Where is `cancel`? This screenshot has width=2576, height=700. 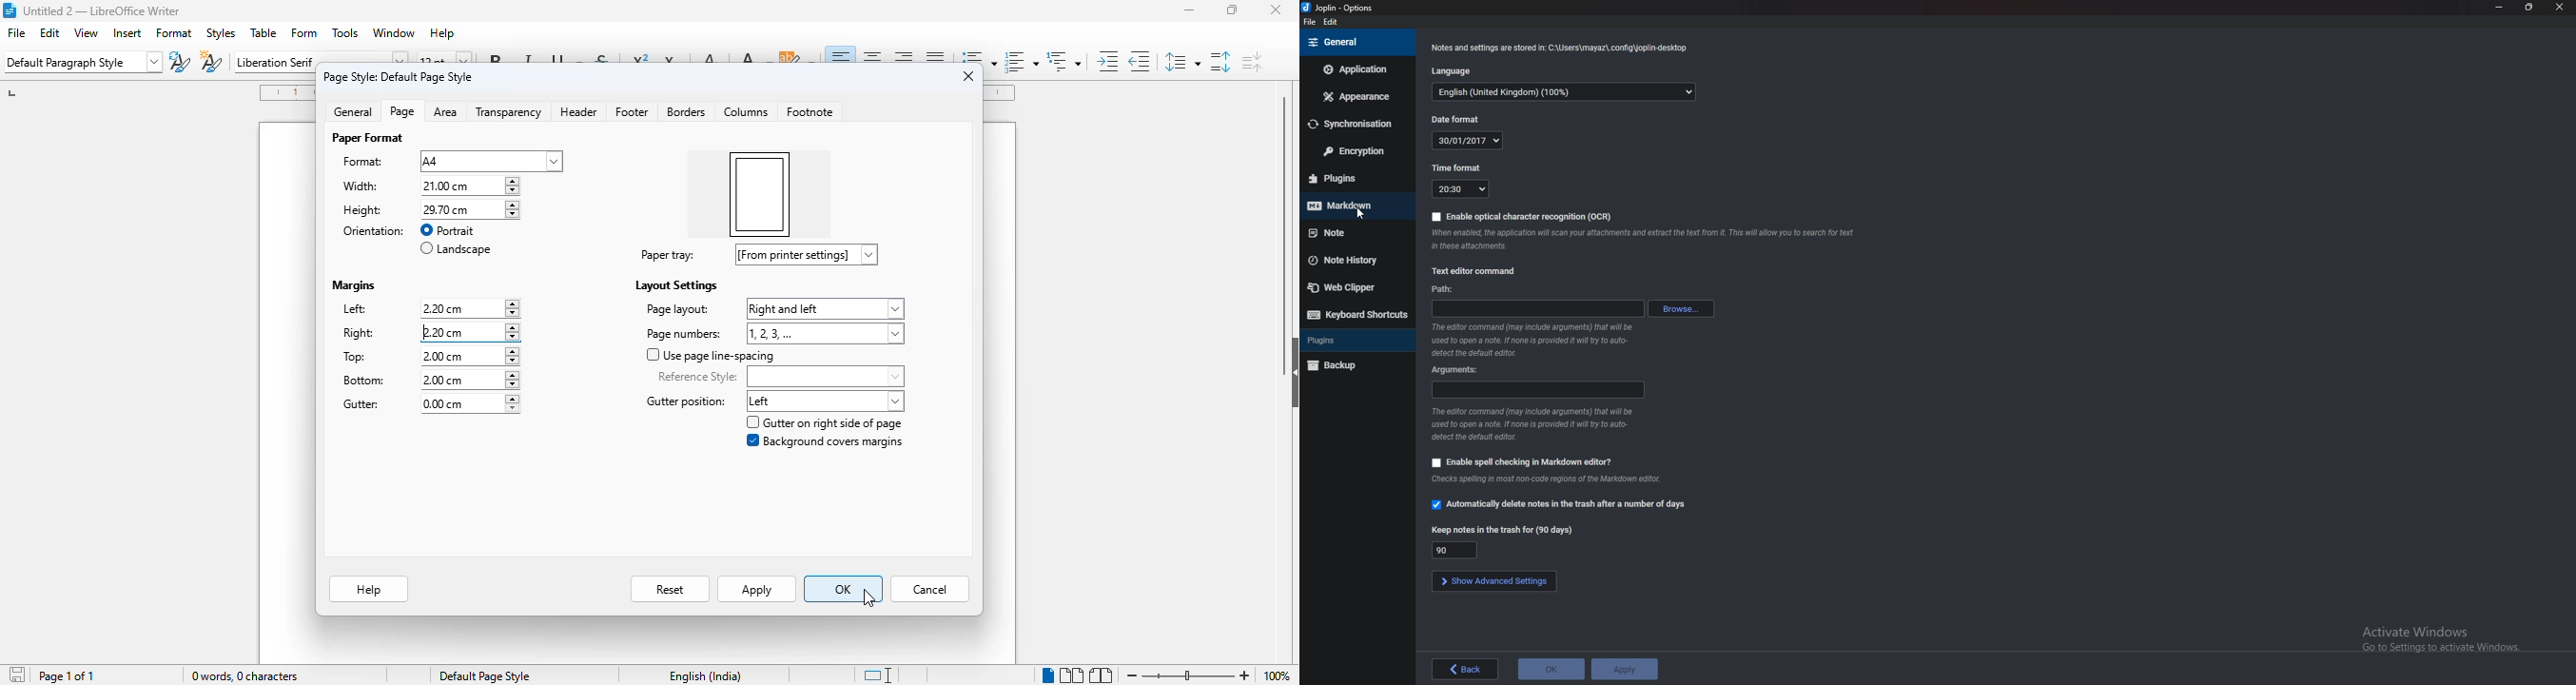 cancel is located at coordinates (929, 590).